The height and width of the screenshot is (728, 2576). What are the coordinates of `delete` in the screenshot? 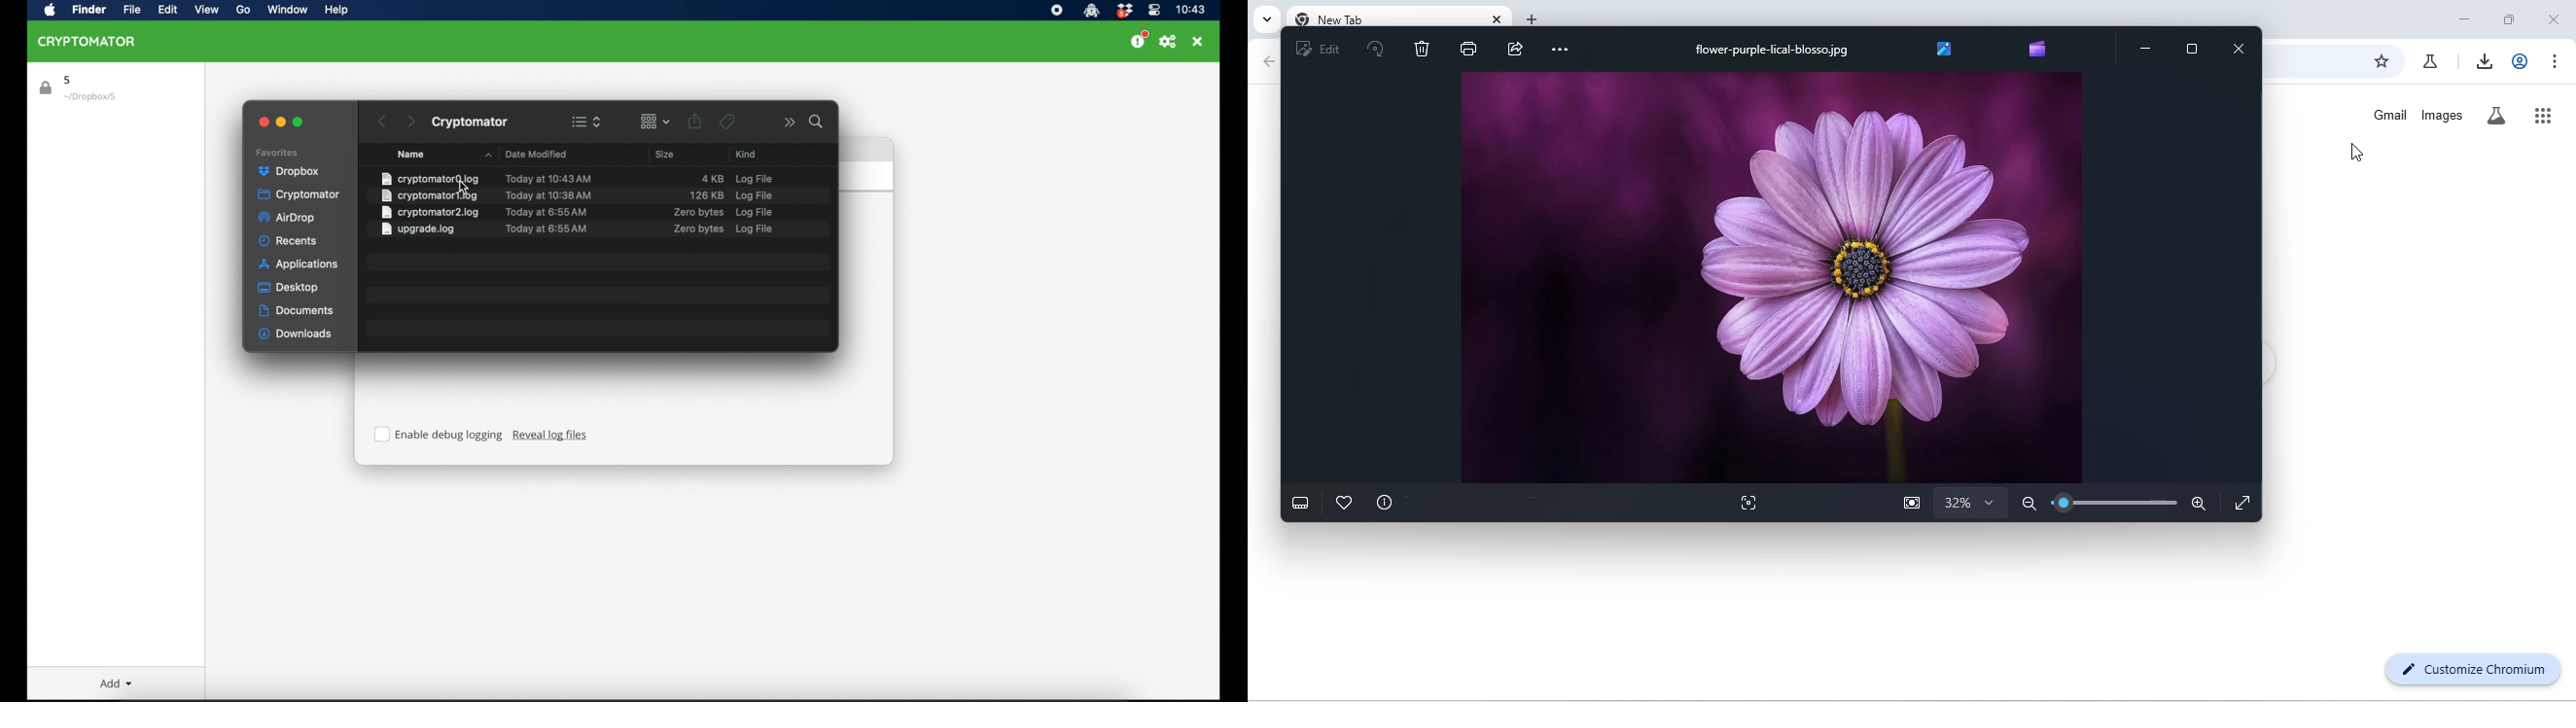 It's located at (1423, 50).